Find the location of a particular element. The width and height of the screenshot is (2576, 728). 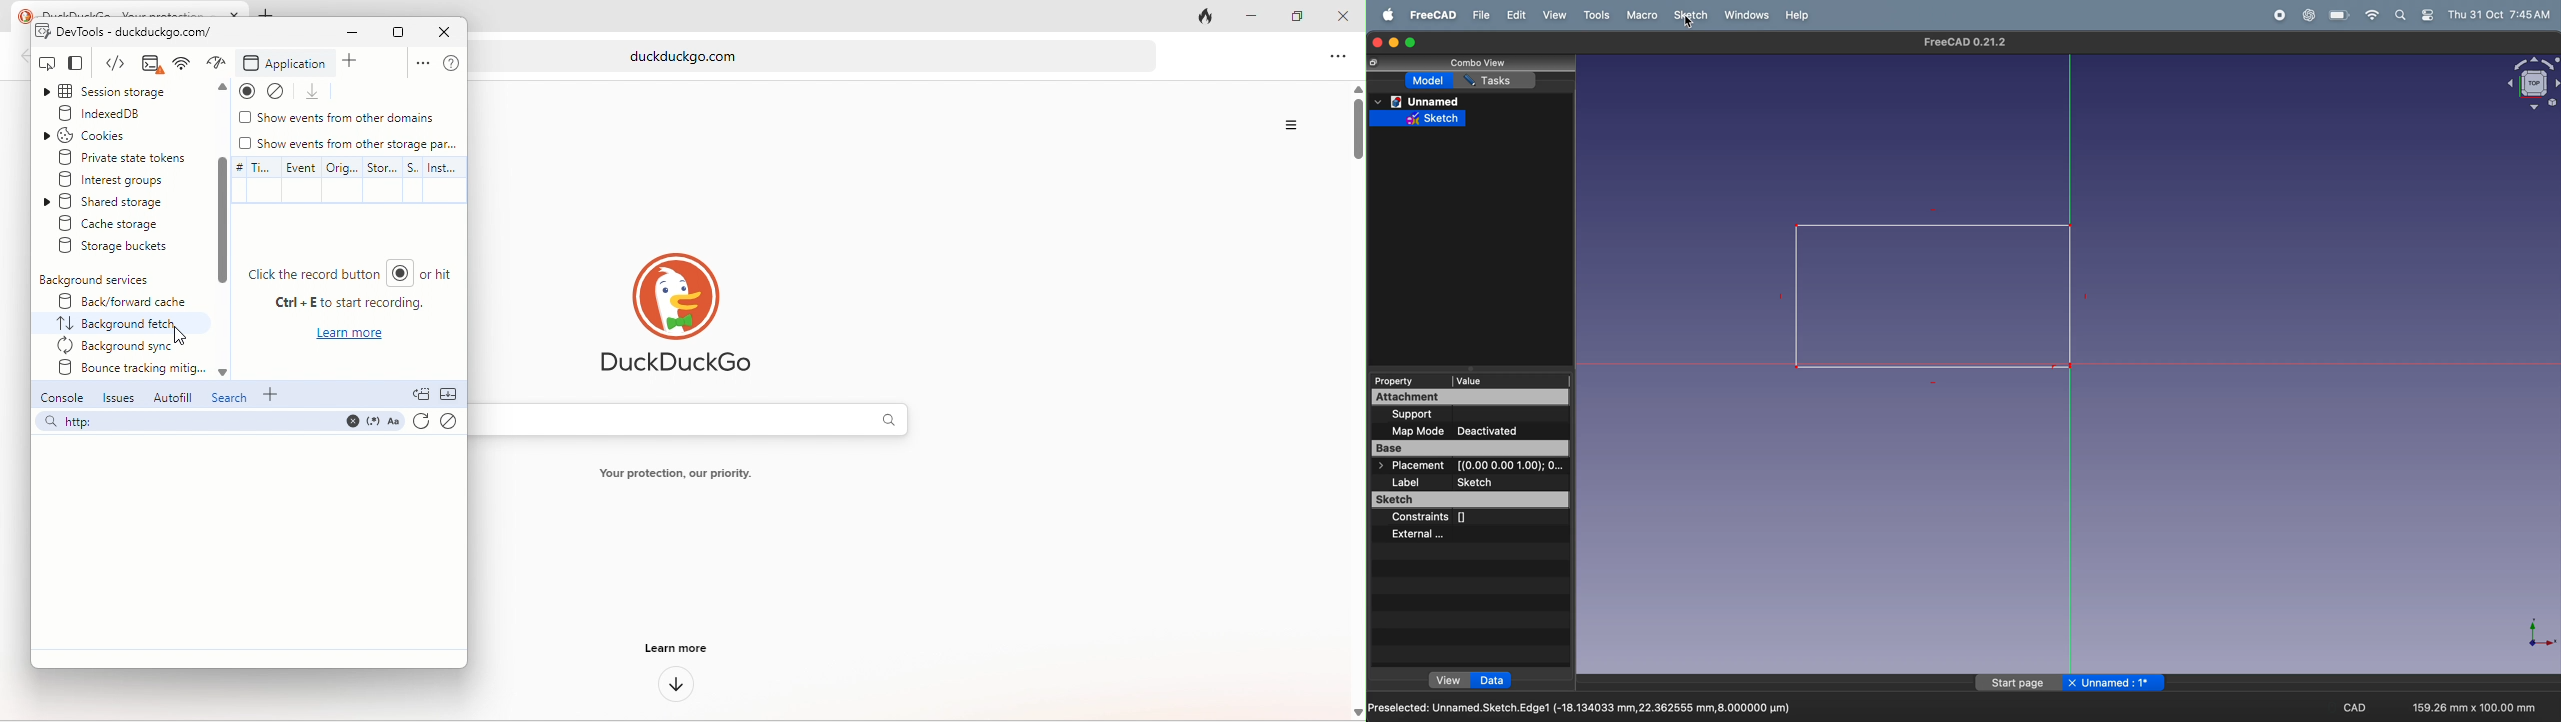

rectangle is located at coordinates (1924, 297).